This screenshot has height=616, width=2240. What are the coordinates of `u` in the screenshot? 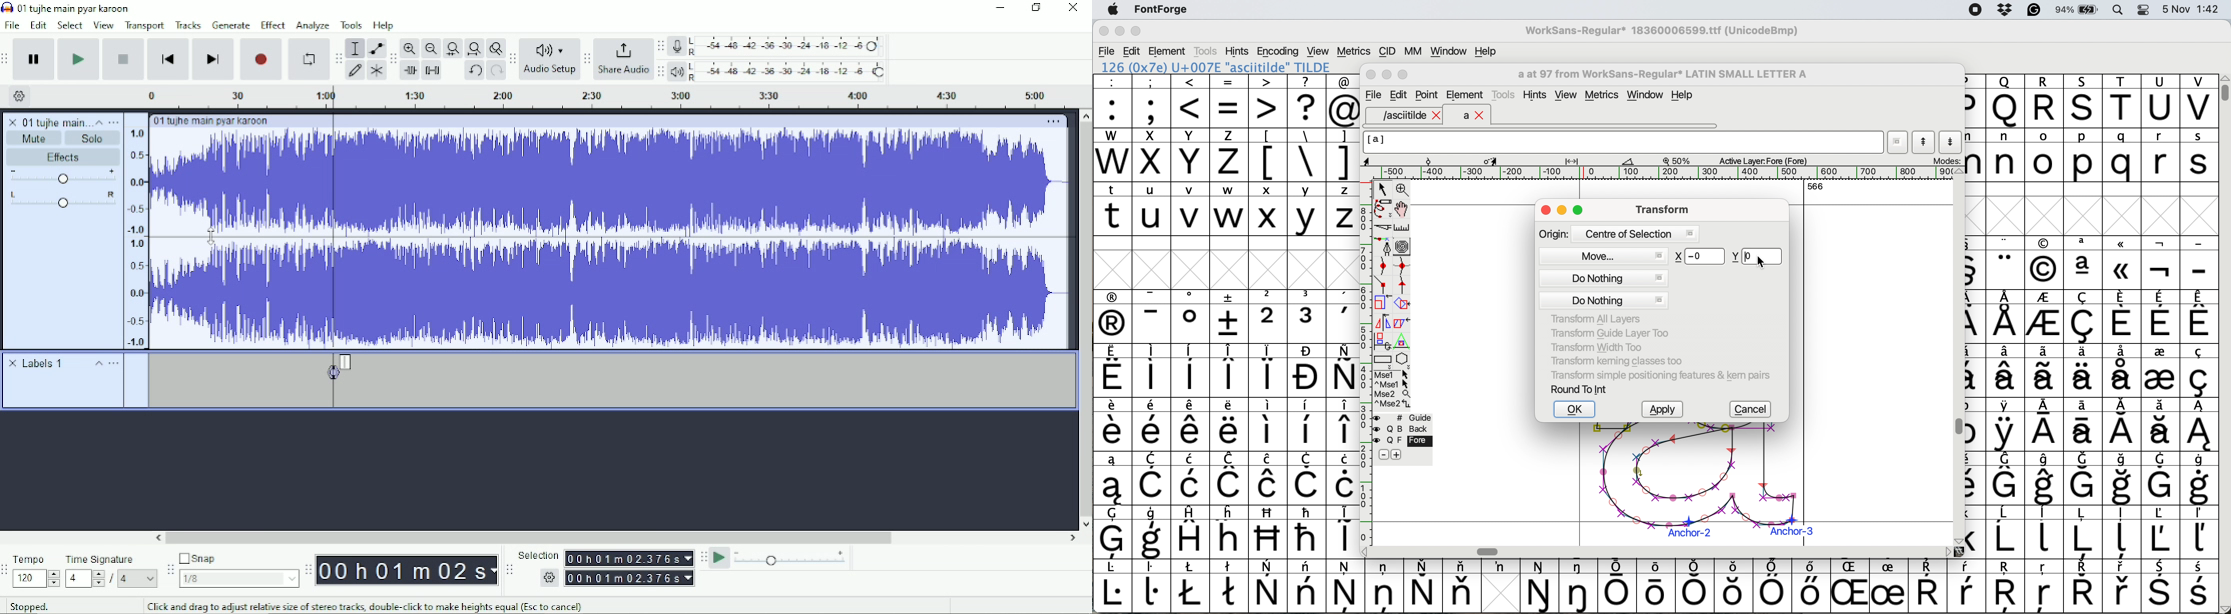 It's located at (1152, 208).